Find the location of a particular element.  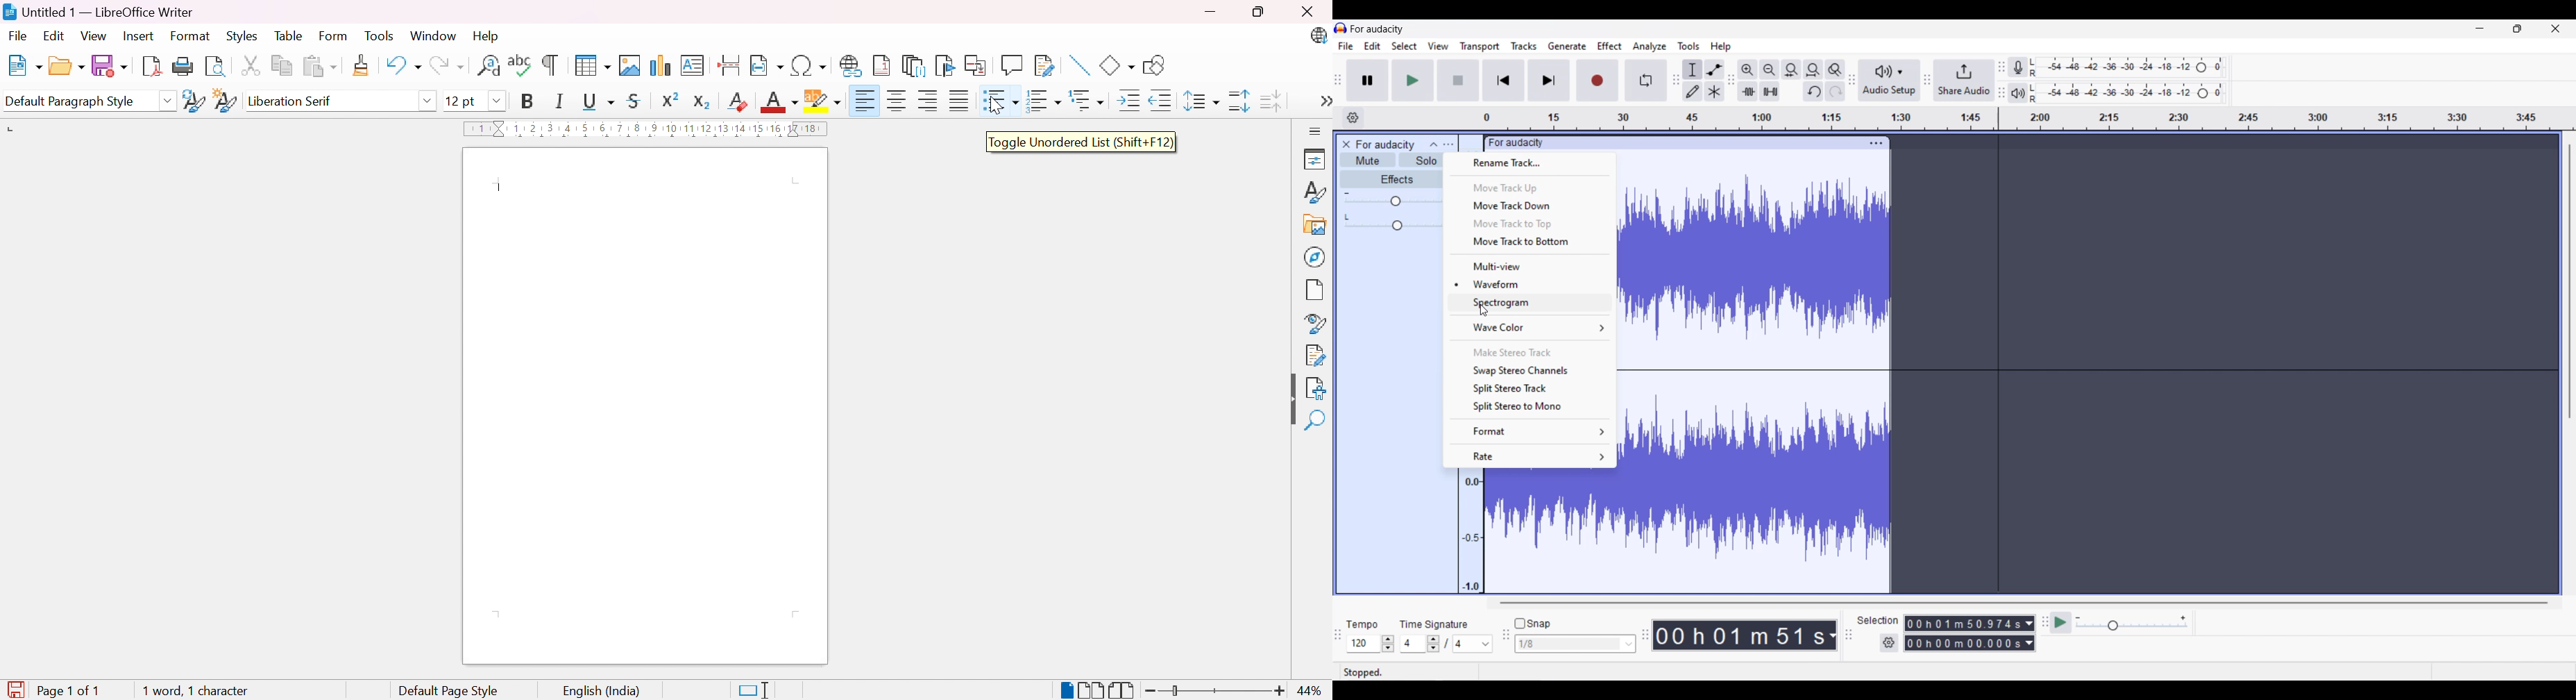

Set line spacing is located at coordinates (1204, 101).